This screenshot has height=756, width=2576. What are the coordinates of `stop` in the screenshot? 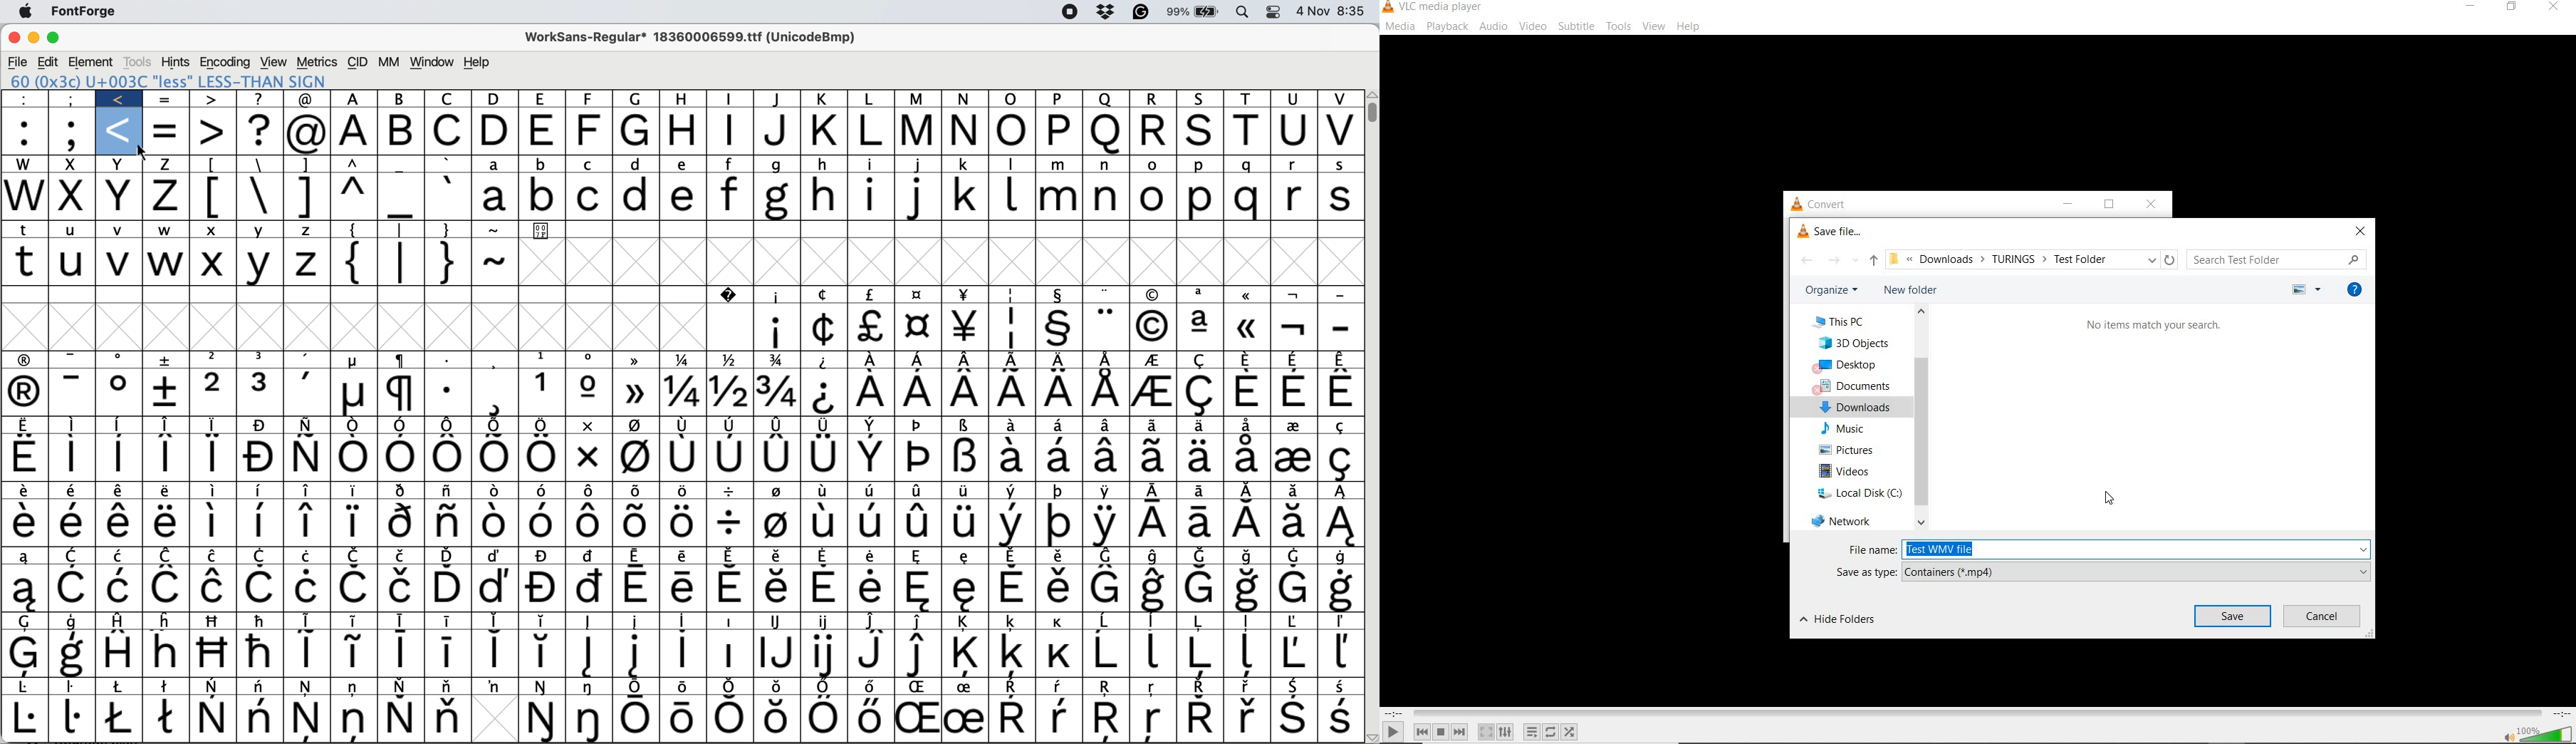 It's located at (1441, 732).